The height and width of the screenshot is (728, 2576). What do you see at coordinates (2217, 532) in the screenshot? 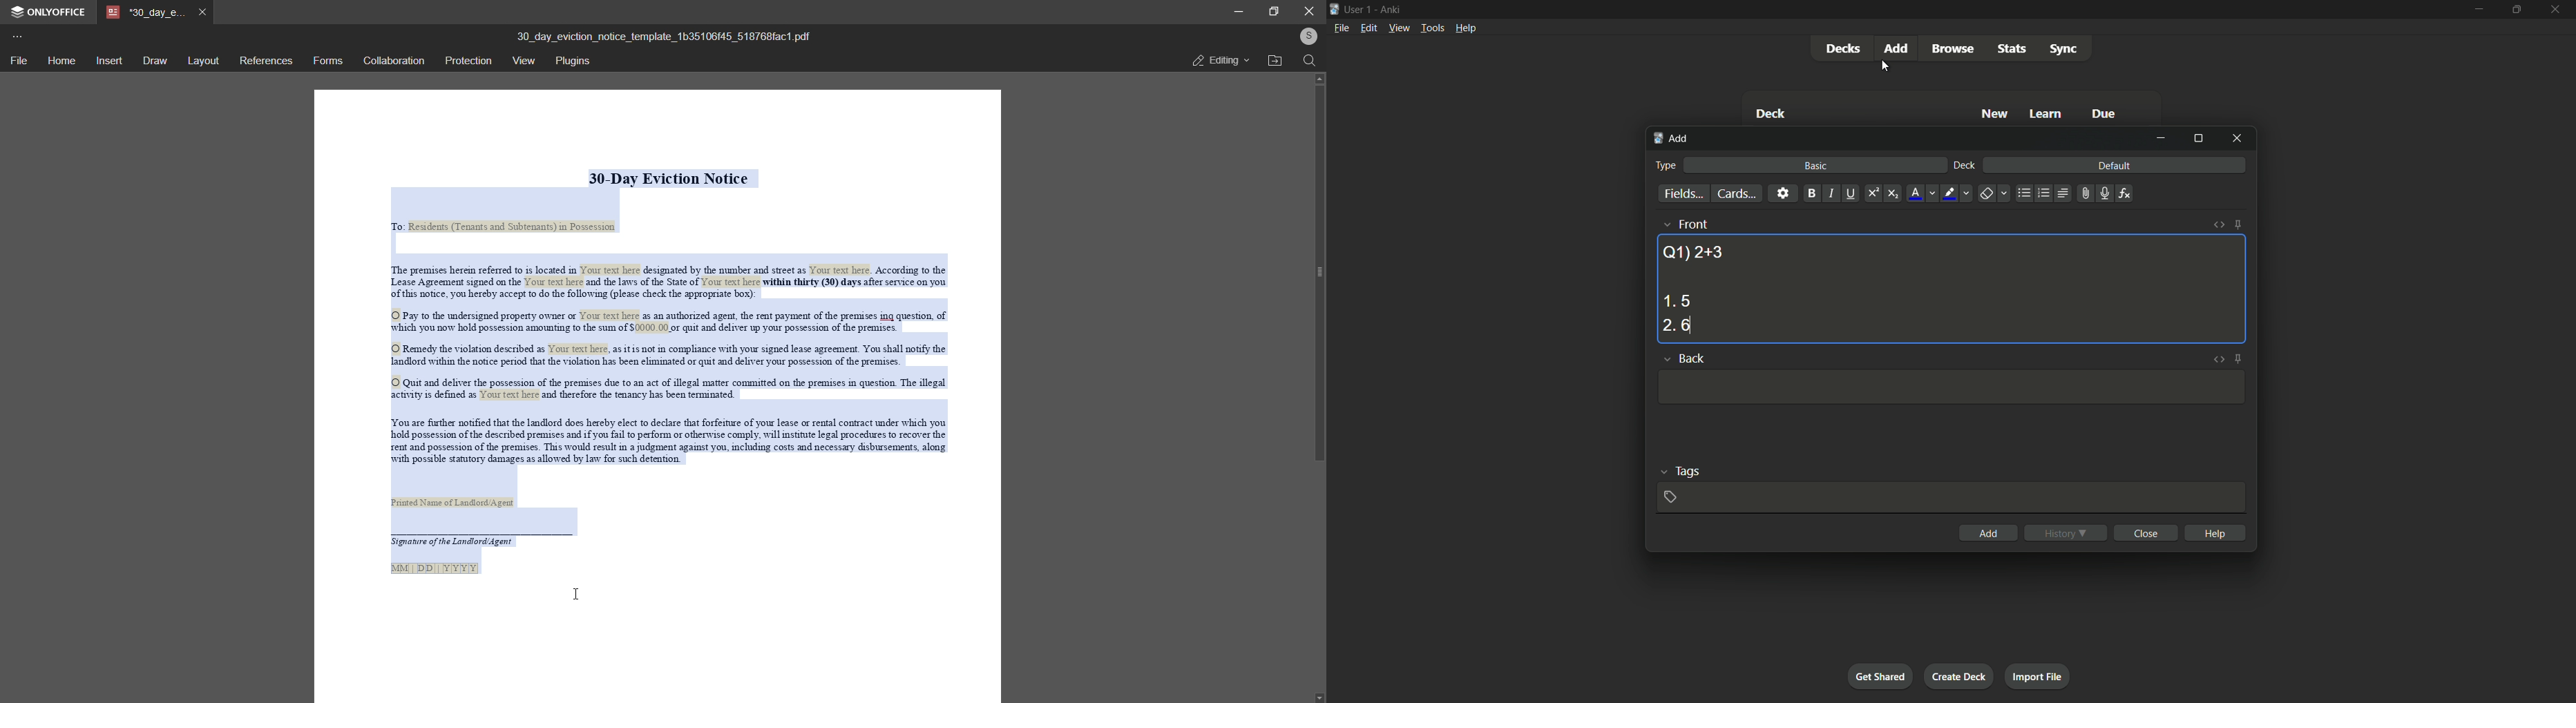
I see `help` at bounding box center [2217, 532].